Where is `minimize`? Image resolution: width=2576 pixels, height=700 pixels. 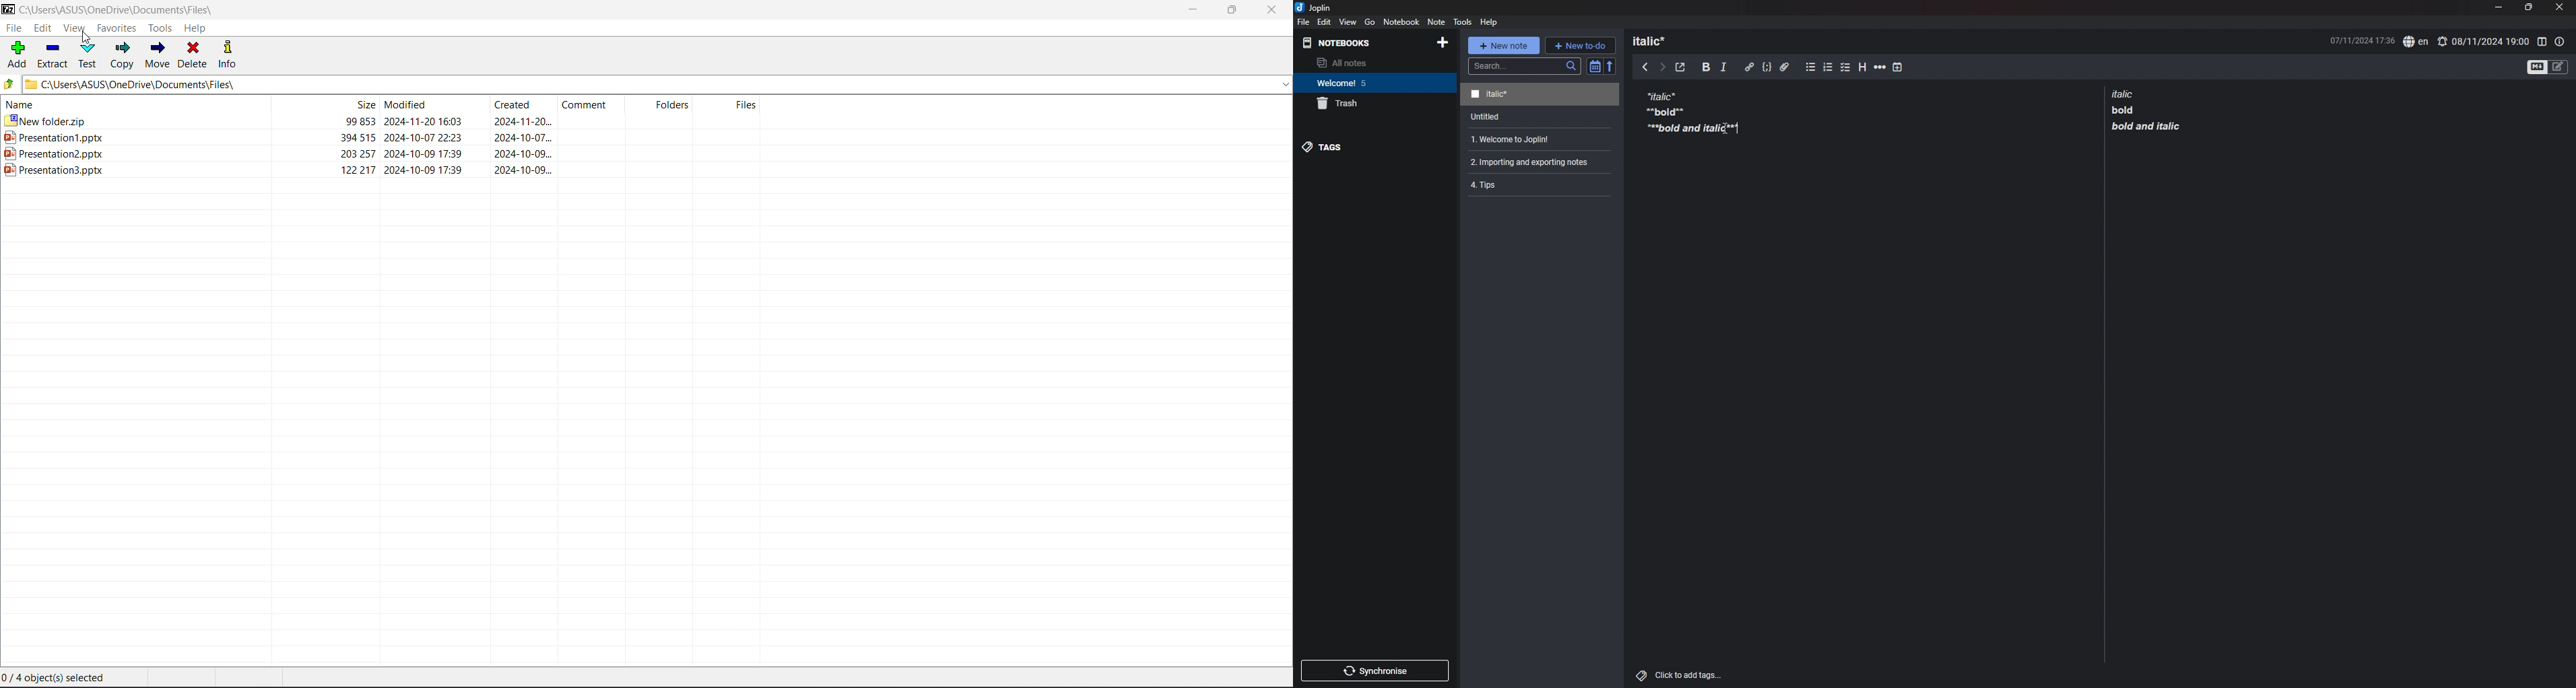
minimize is located at coordinates (2498, 7).